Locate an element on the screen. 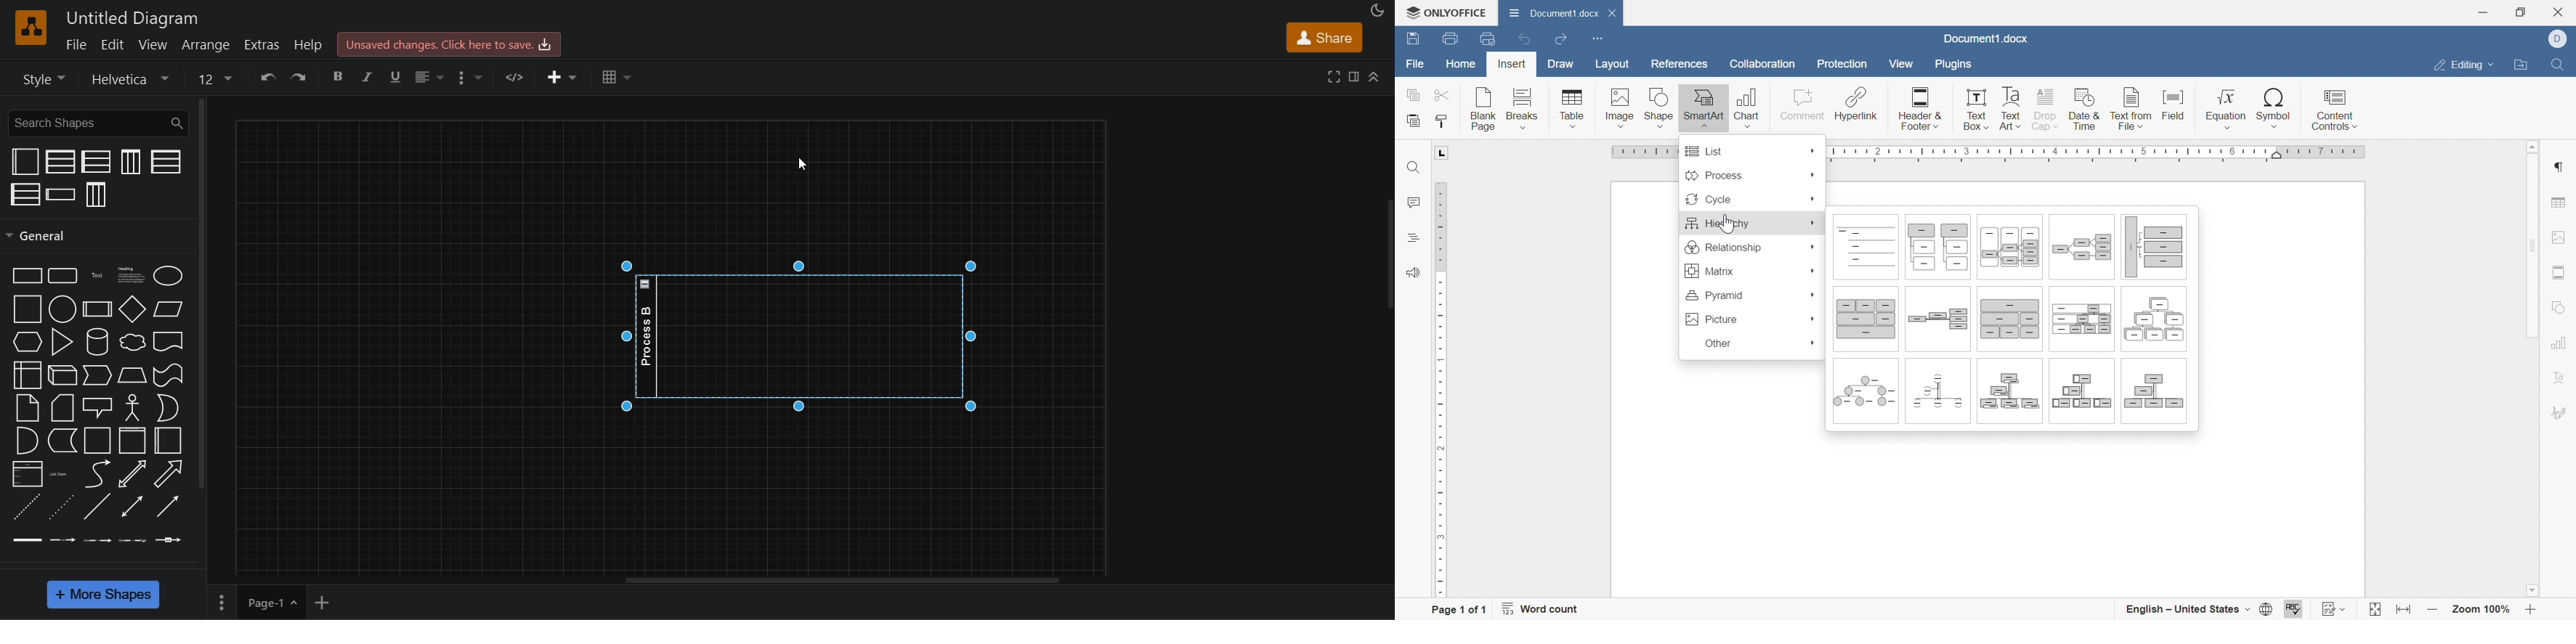 Image resolution: width=2576 pixels, height=644 pixels. Signature settings is located at coordinates (2559, 415).